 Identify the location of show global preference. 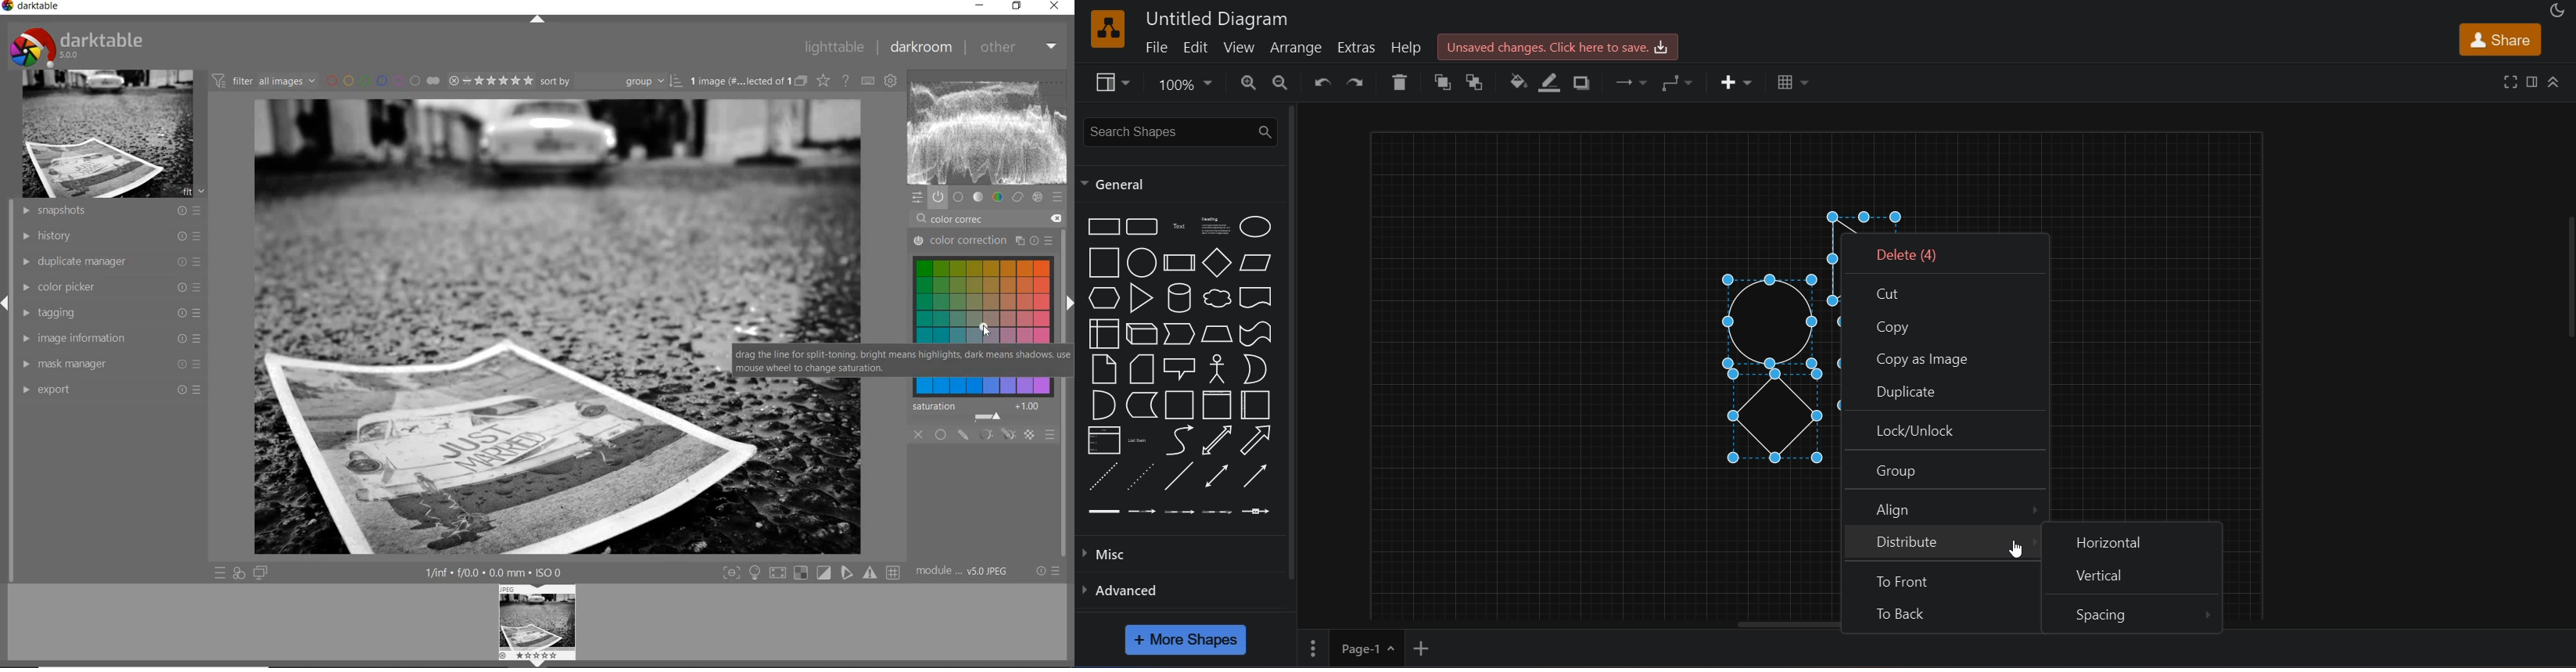
(889, 81).